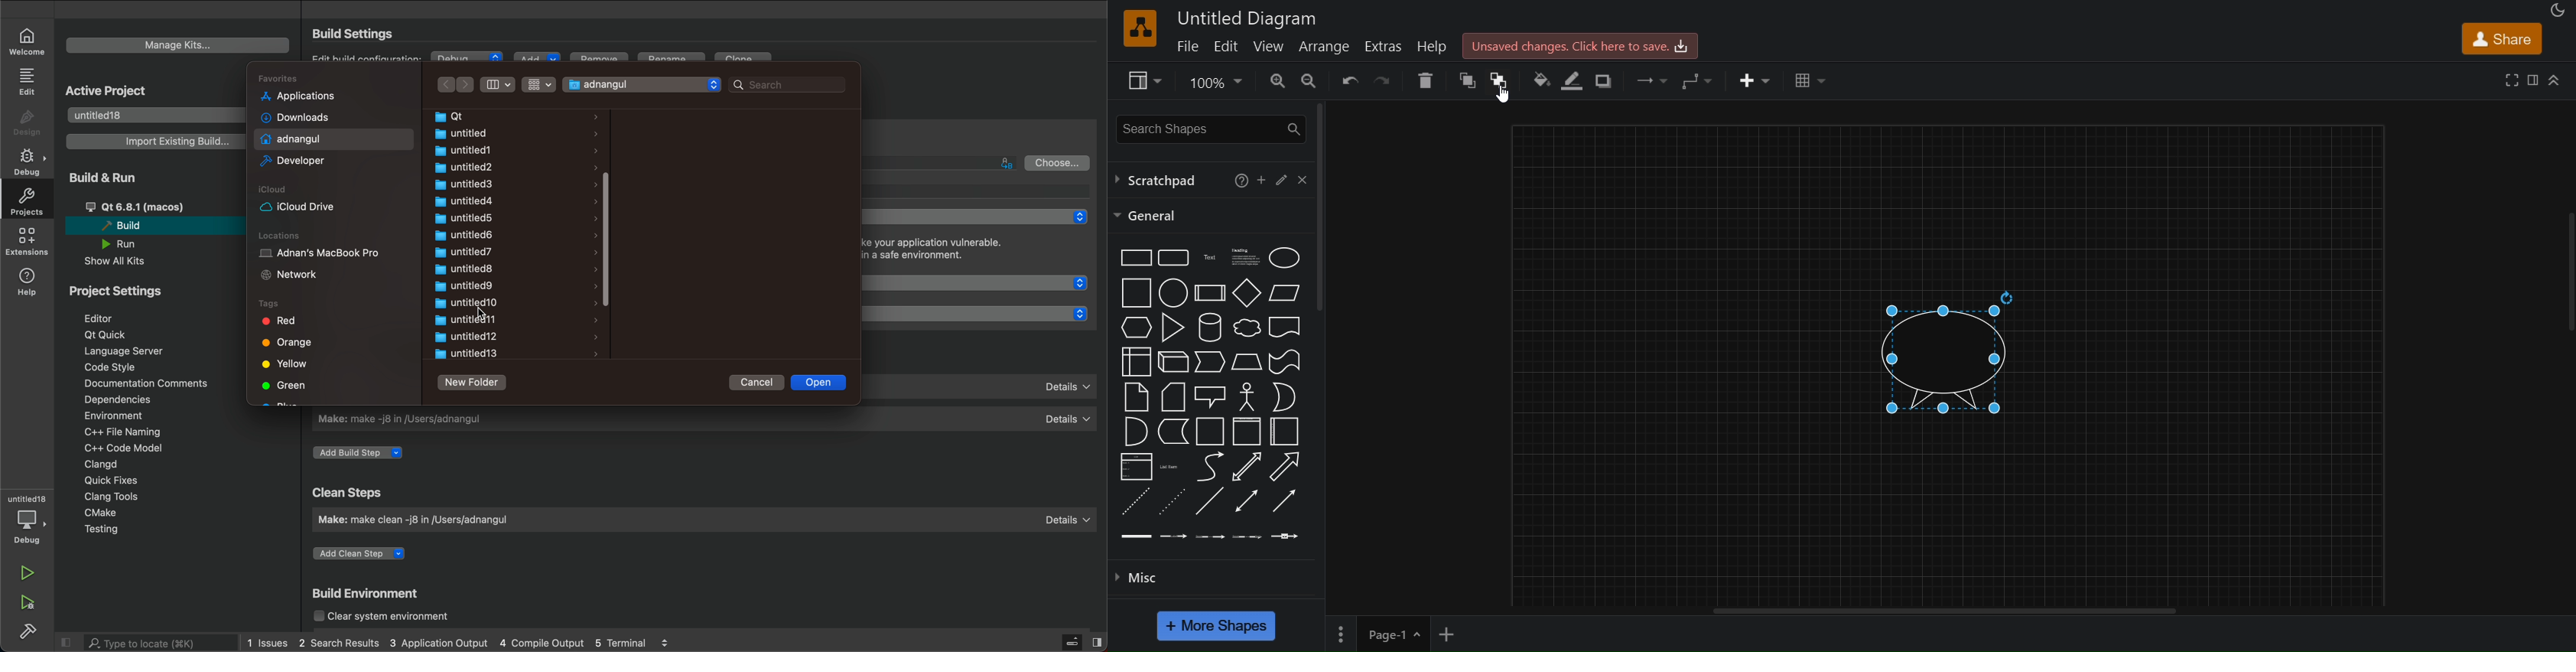 This screenshot has height=672, width=2576. I want to click on container, so click(1247, 431).